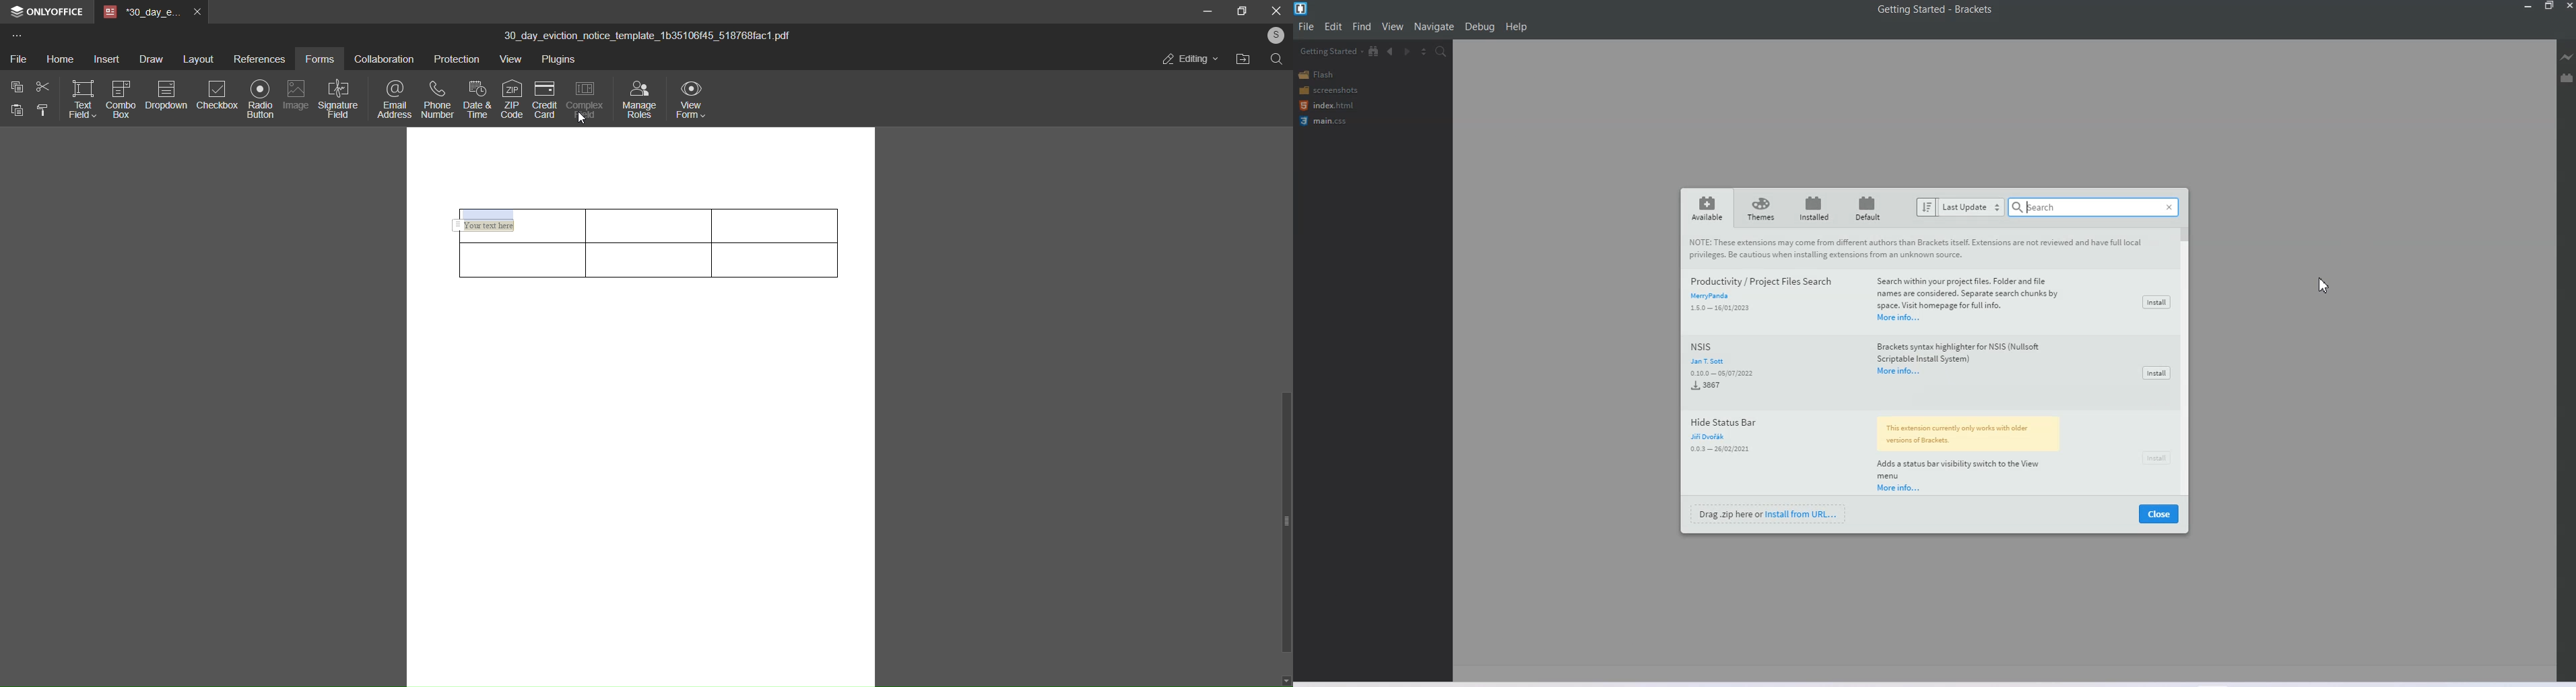  I want to click on more info, so click(1897, 319).